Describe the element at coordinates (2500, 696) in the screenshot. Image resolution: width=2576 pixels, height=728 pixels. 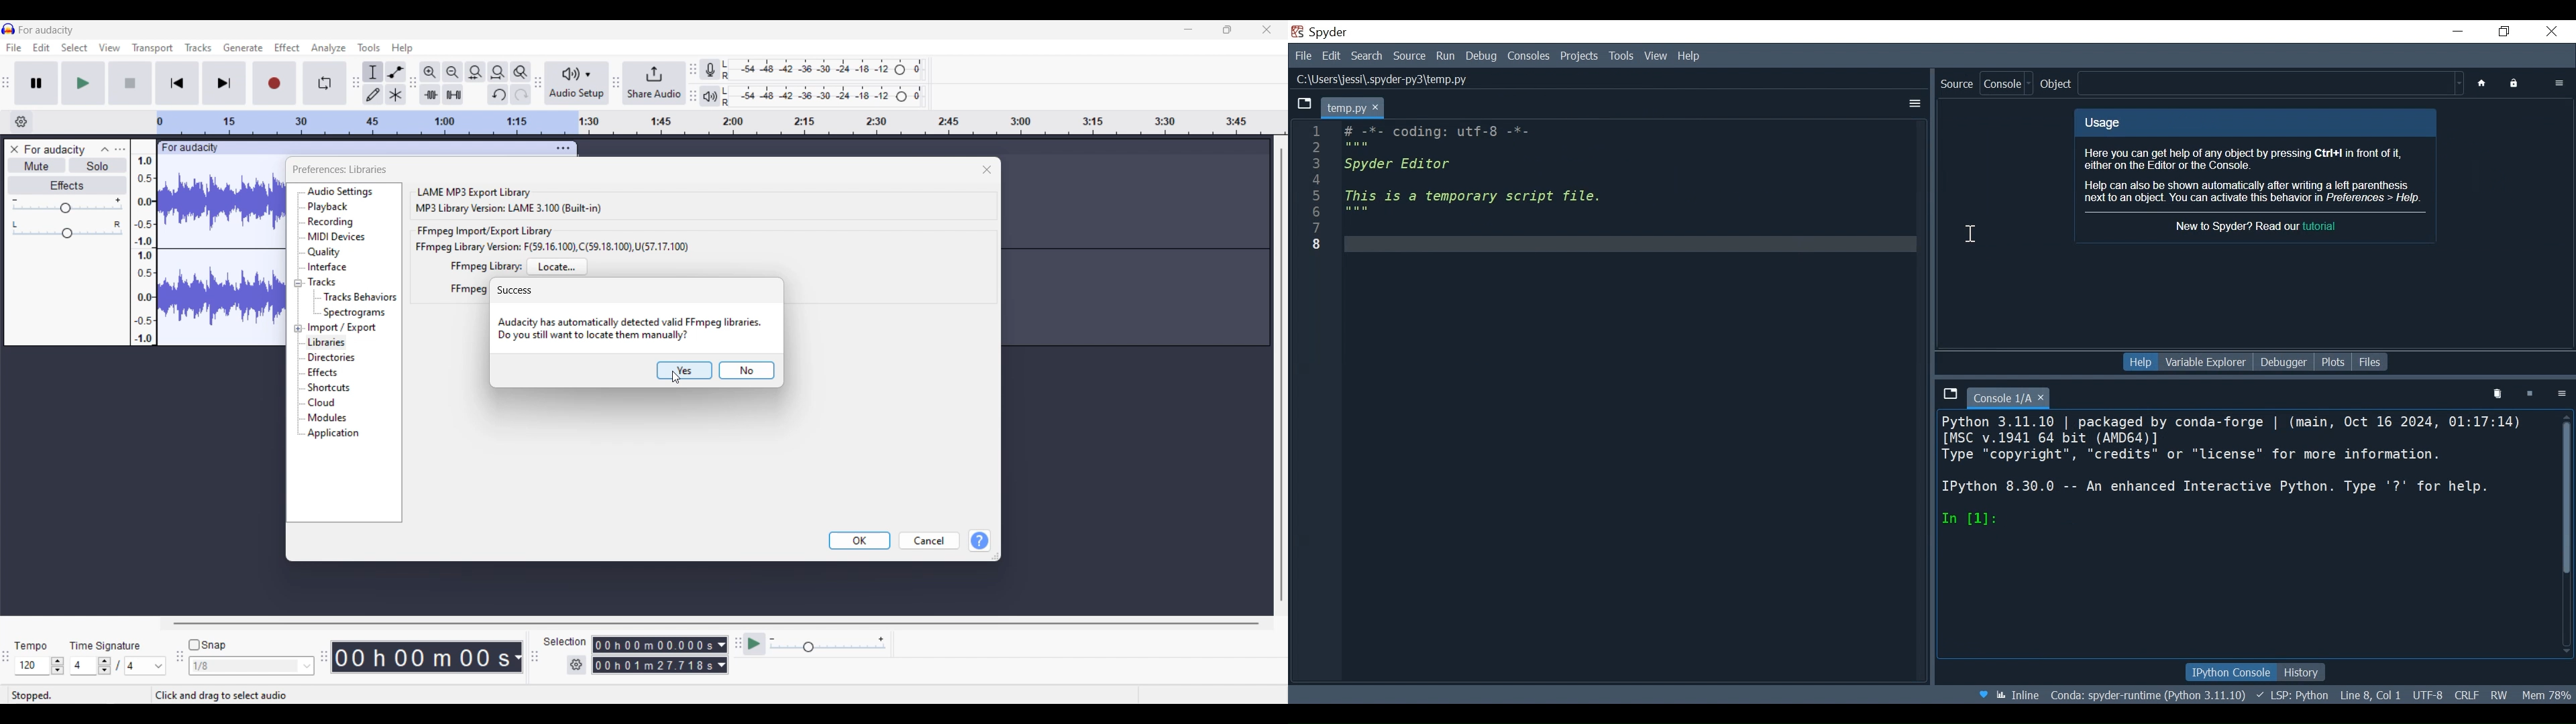
I see `File Permissions` at that location.